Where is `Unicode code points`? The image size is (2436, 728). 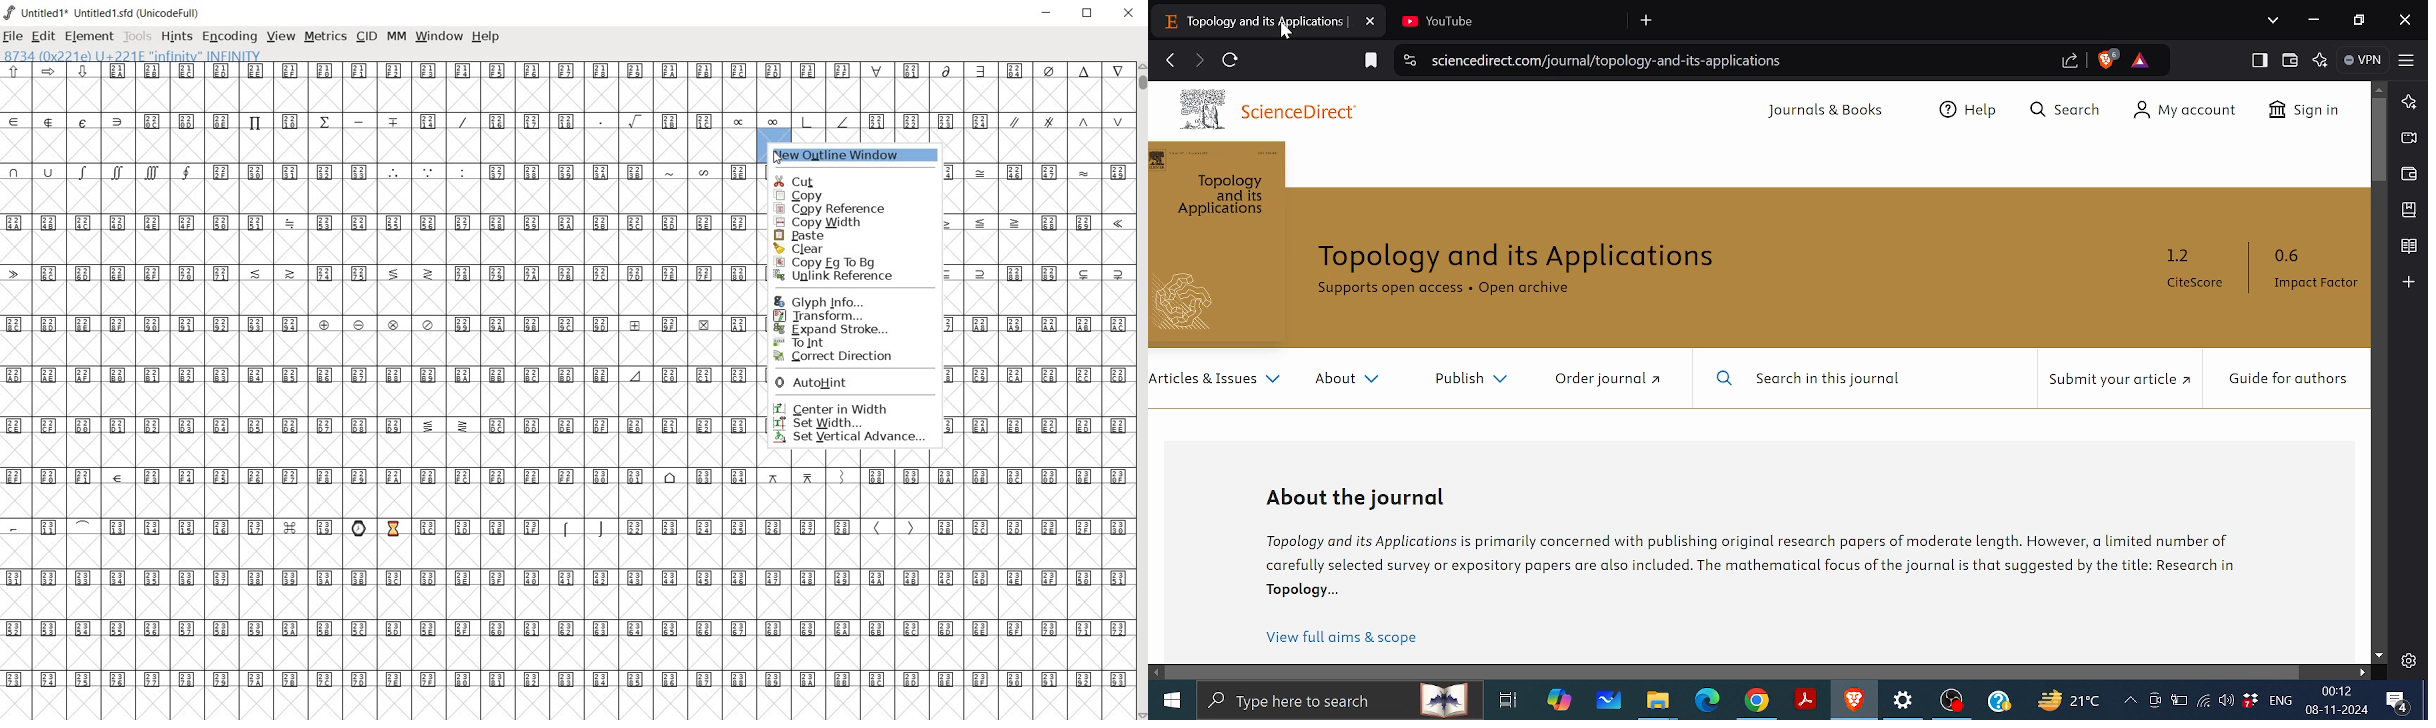
Unicode code points is located at coordinates (1033, 173).